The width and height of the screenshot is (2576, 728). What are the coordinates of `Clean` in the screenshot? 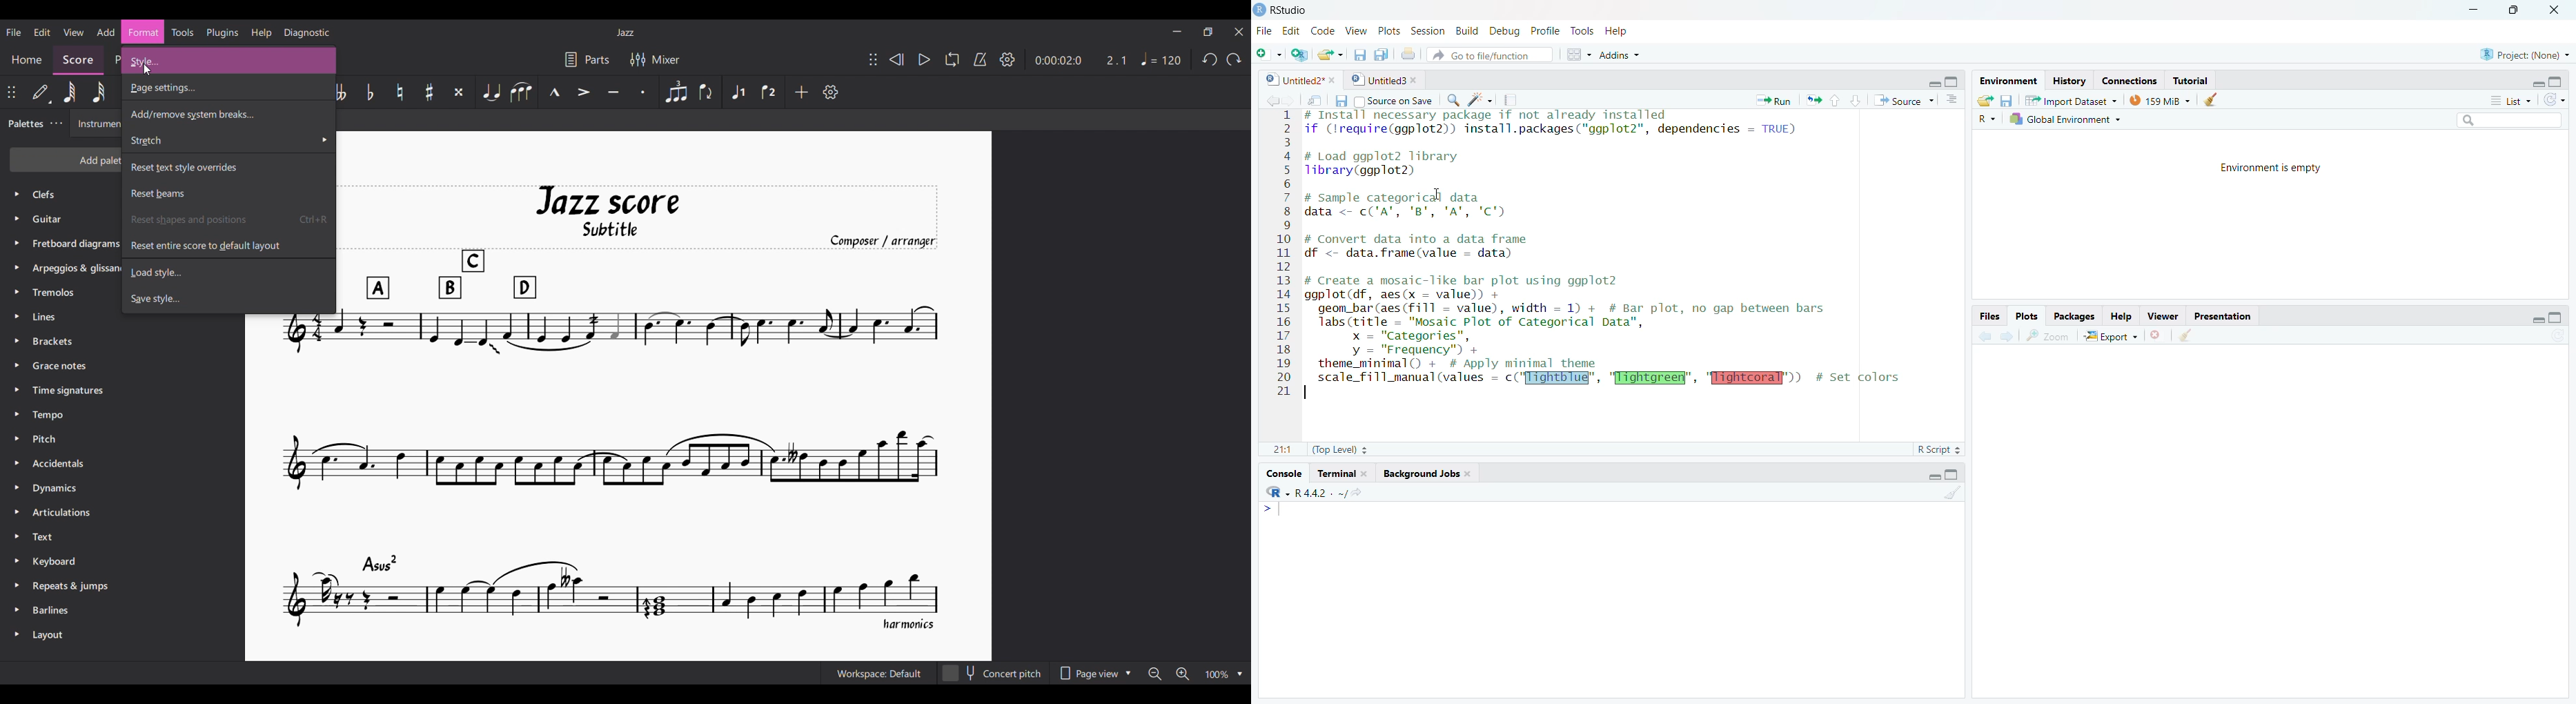 It's located at (2186, 336).